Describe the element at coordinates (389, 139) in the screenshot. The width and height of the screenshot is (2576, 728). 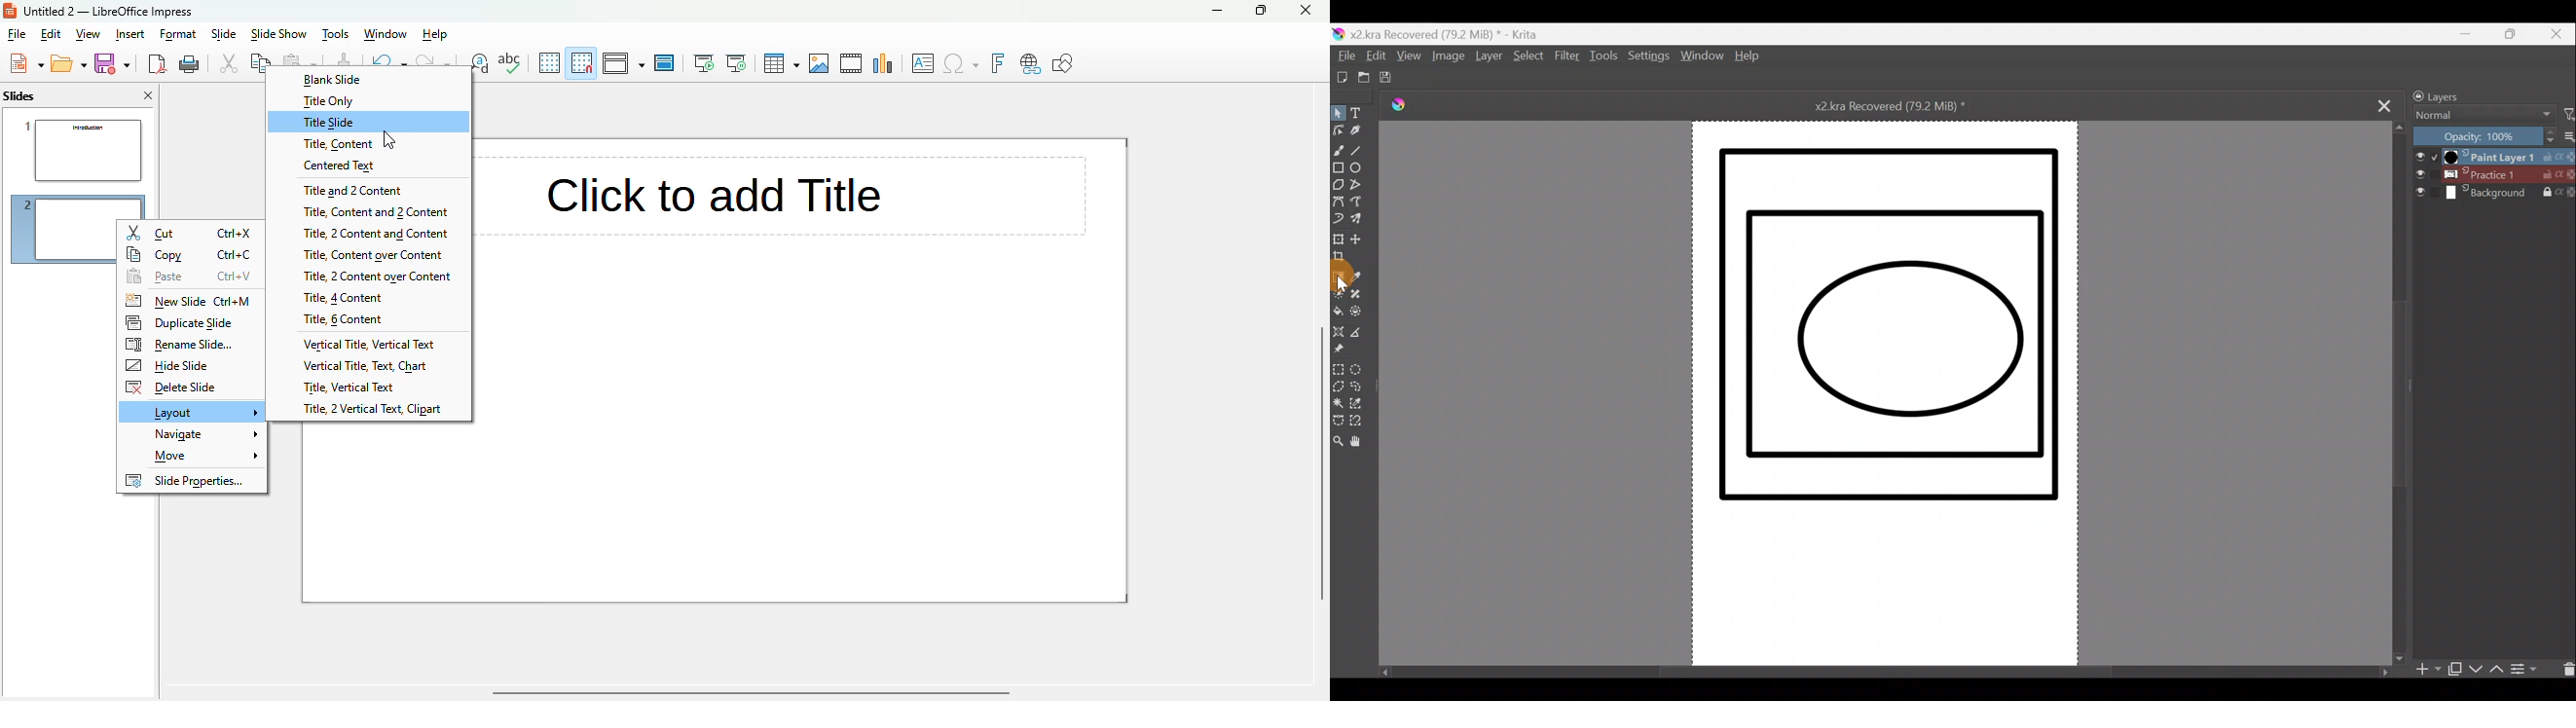
I see `cursor` at that location.